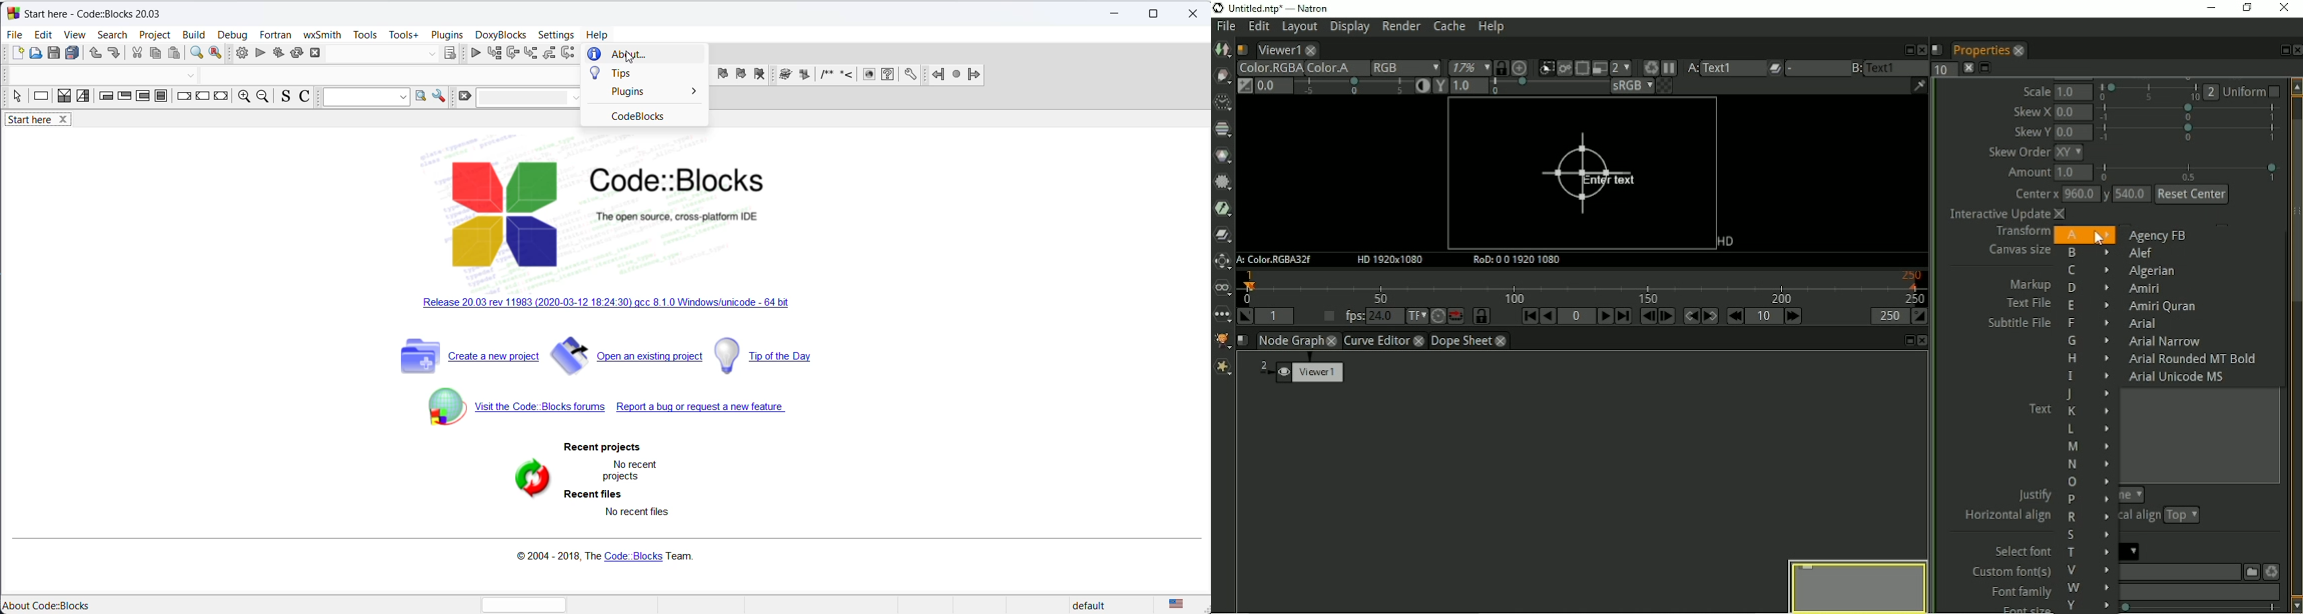  I want to click on recent files, so click(593, 494).